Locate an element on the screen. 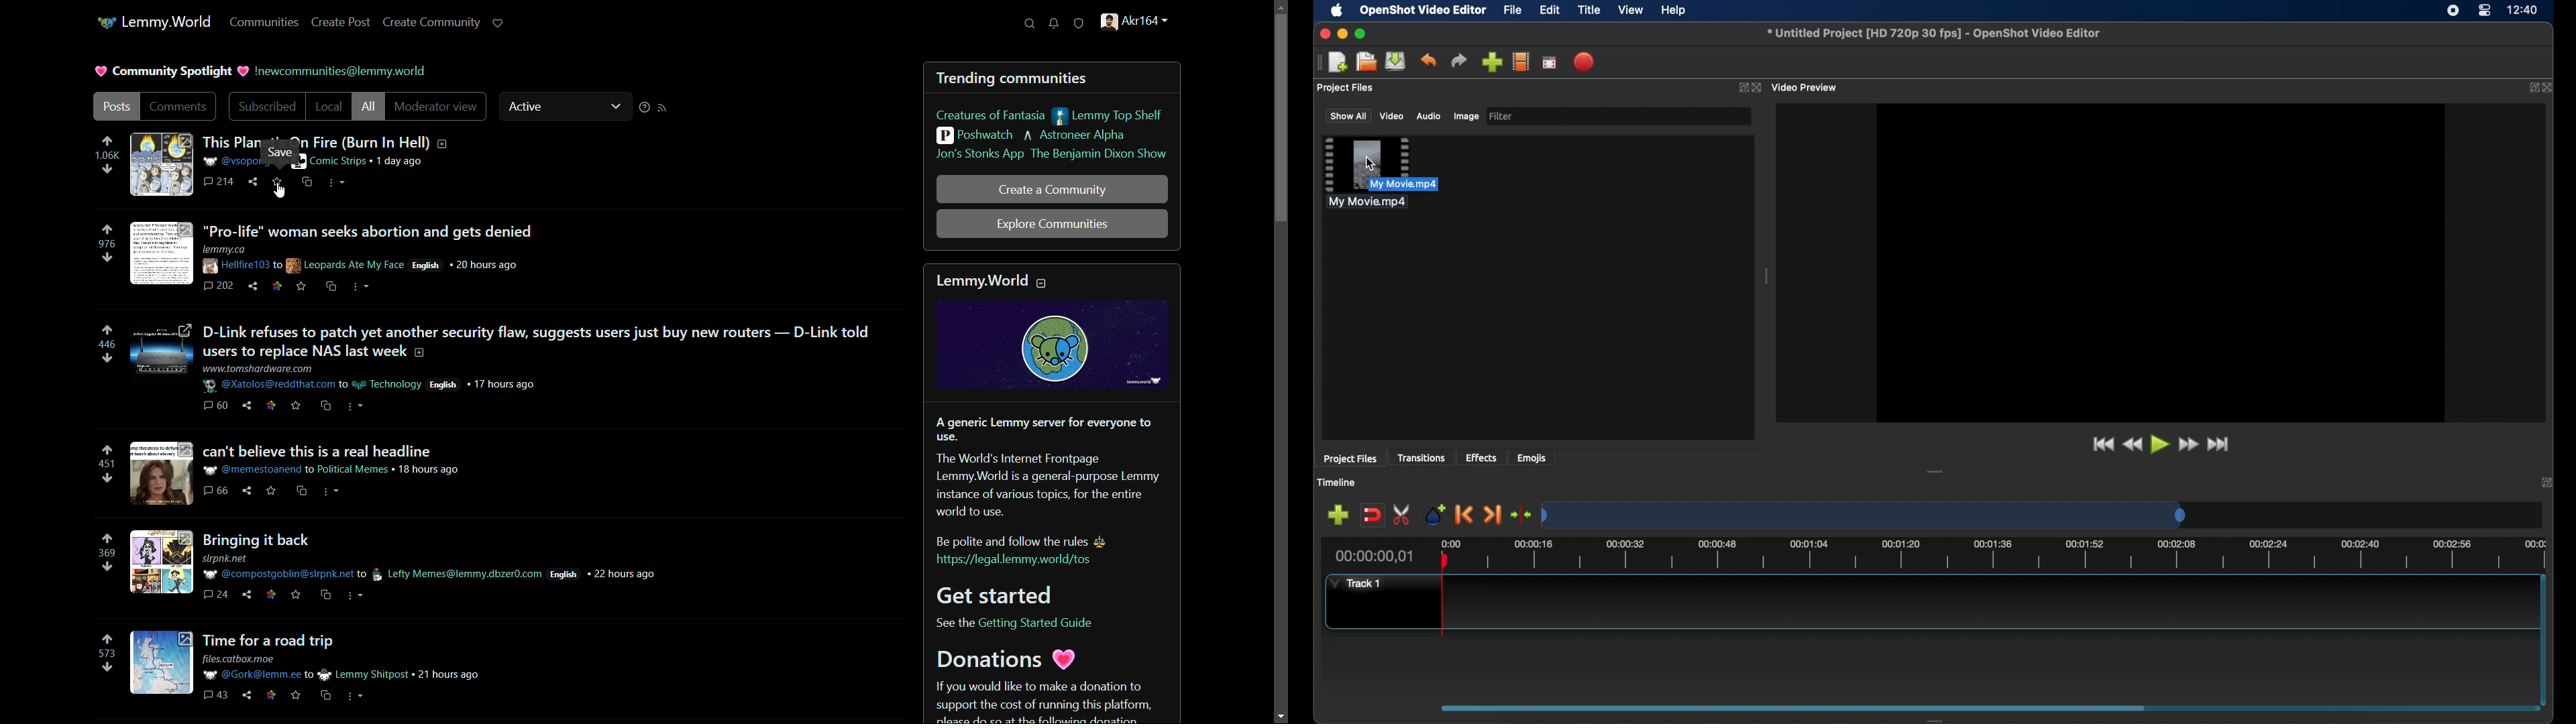 Image resolution: width=2576 pixels, height=728 pixels. icon is located at coordinates (105, 23).